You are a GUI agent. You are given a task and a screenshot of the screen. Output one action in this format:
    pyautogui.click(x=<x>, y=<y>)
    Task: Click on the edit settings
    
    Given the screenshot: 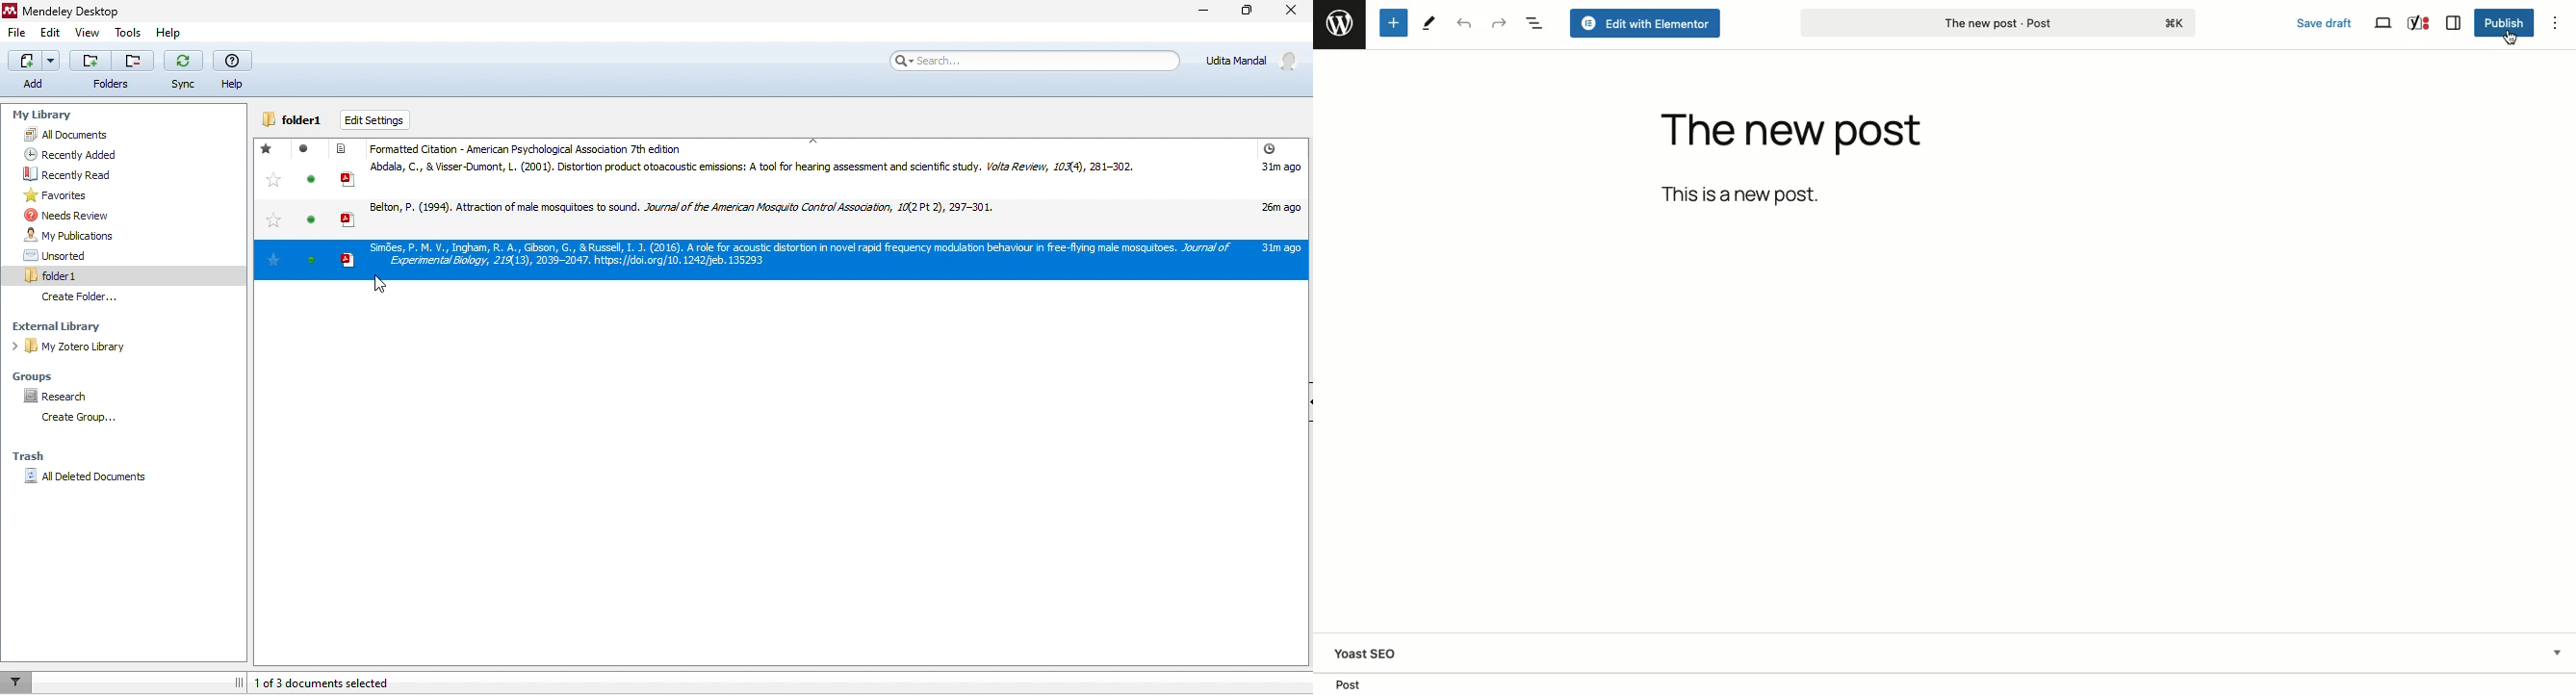 What is the action you would take?
    pyautogui.click(x=377, y=120)
    